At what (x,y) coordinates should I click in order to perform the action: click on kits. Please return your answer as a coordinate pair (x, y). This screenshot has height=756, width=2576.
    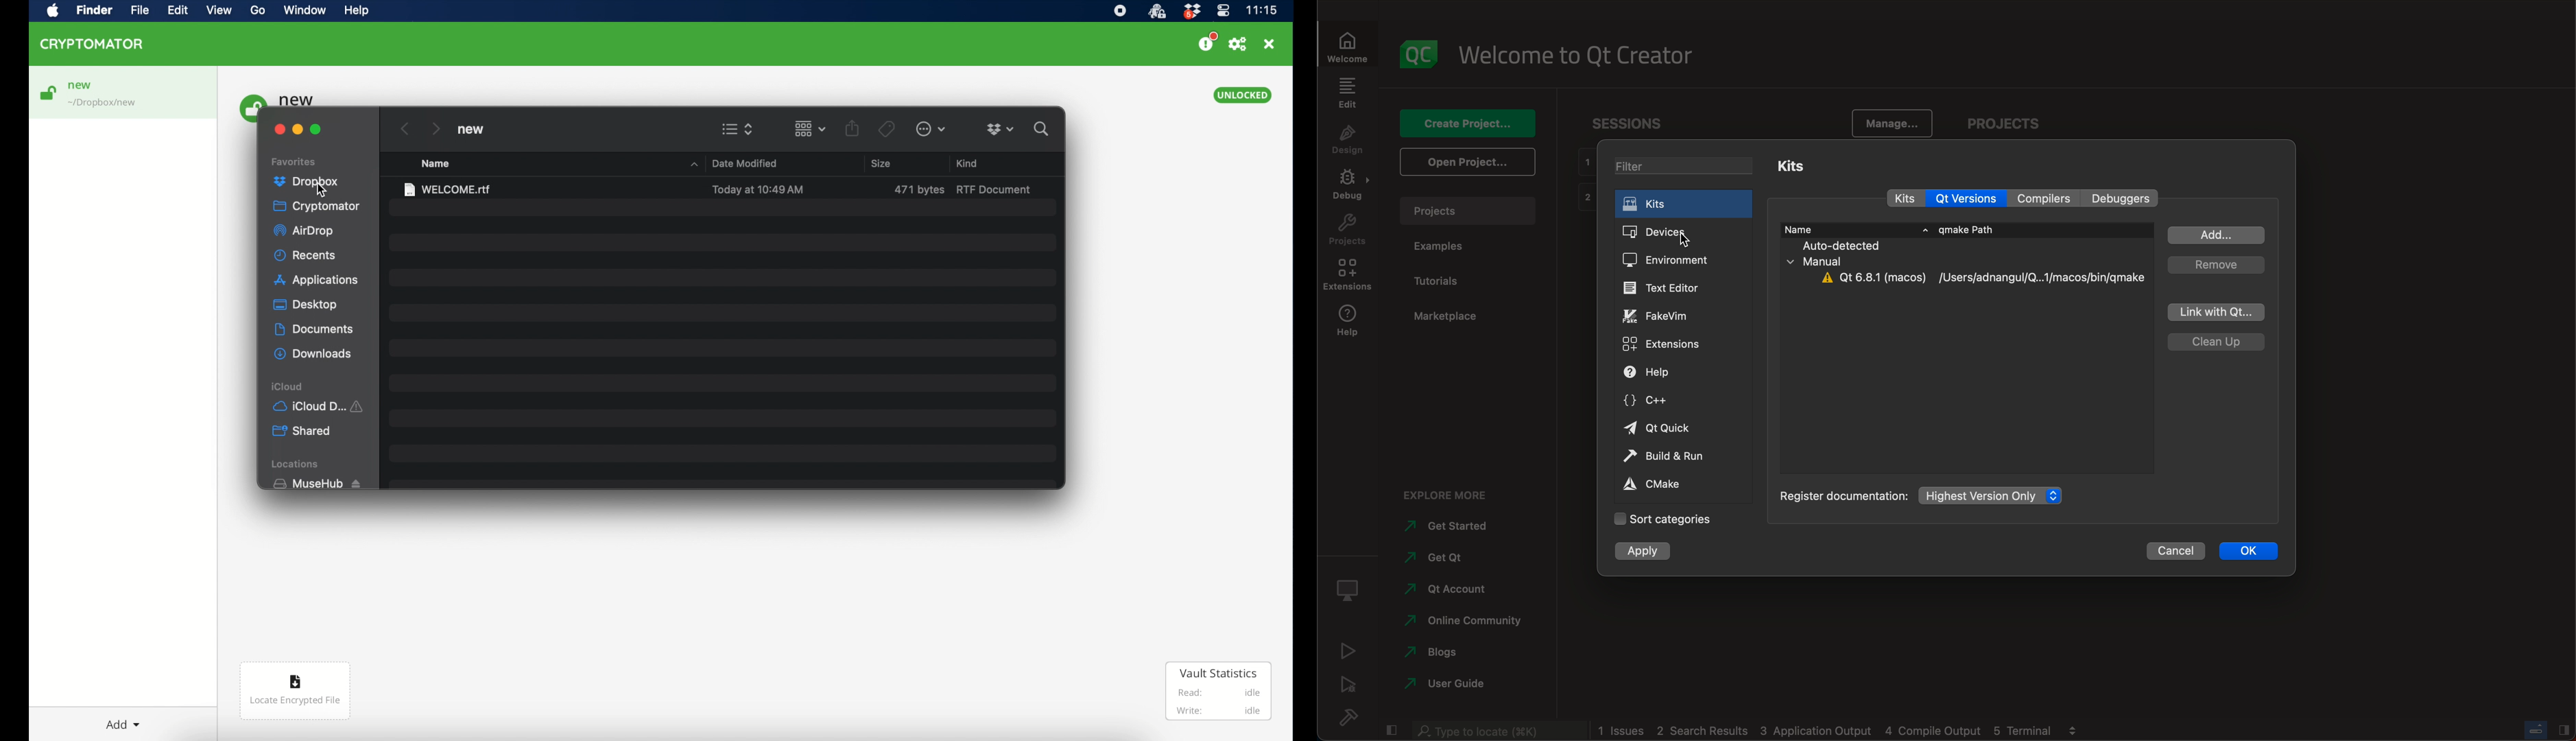
    Looking at the image, I should click on (1795, 168).